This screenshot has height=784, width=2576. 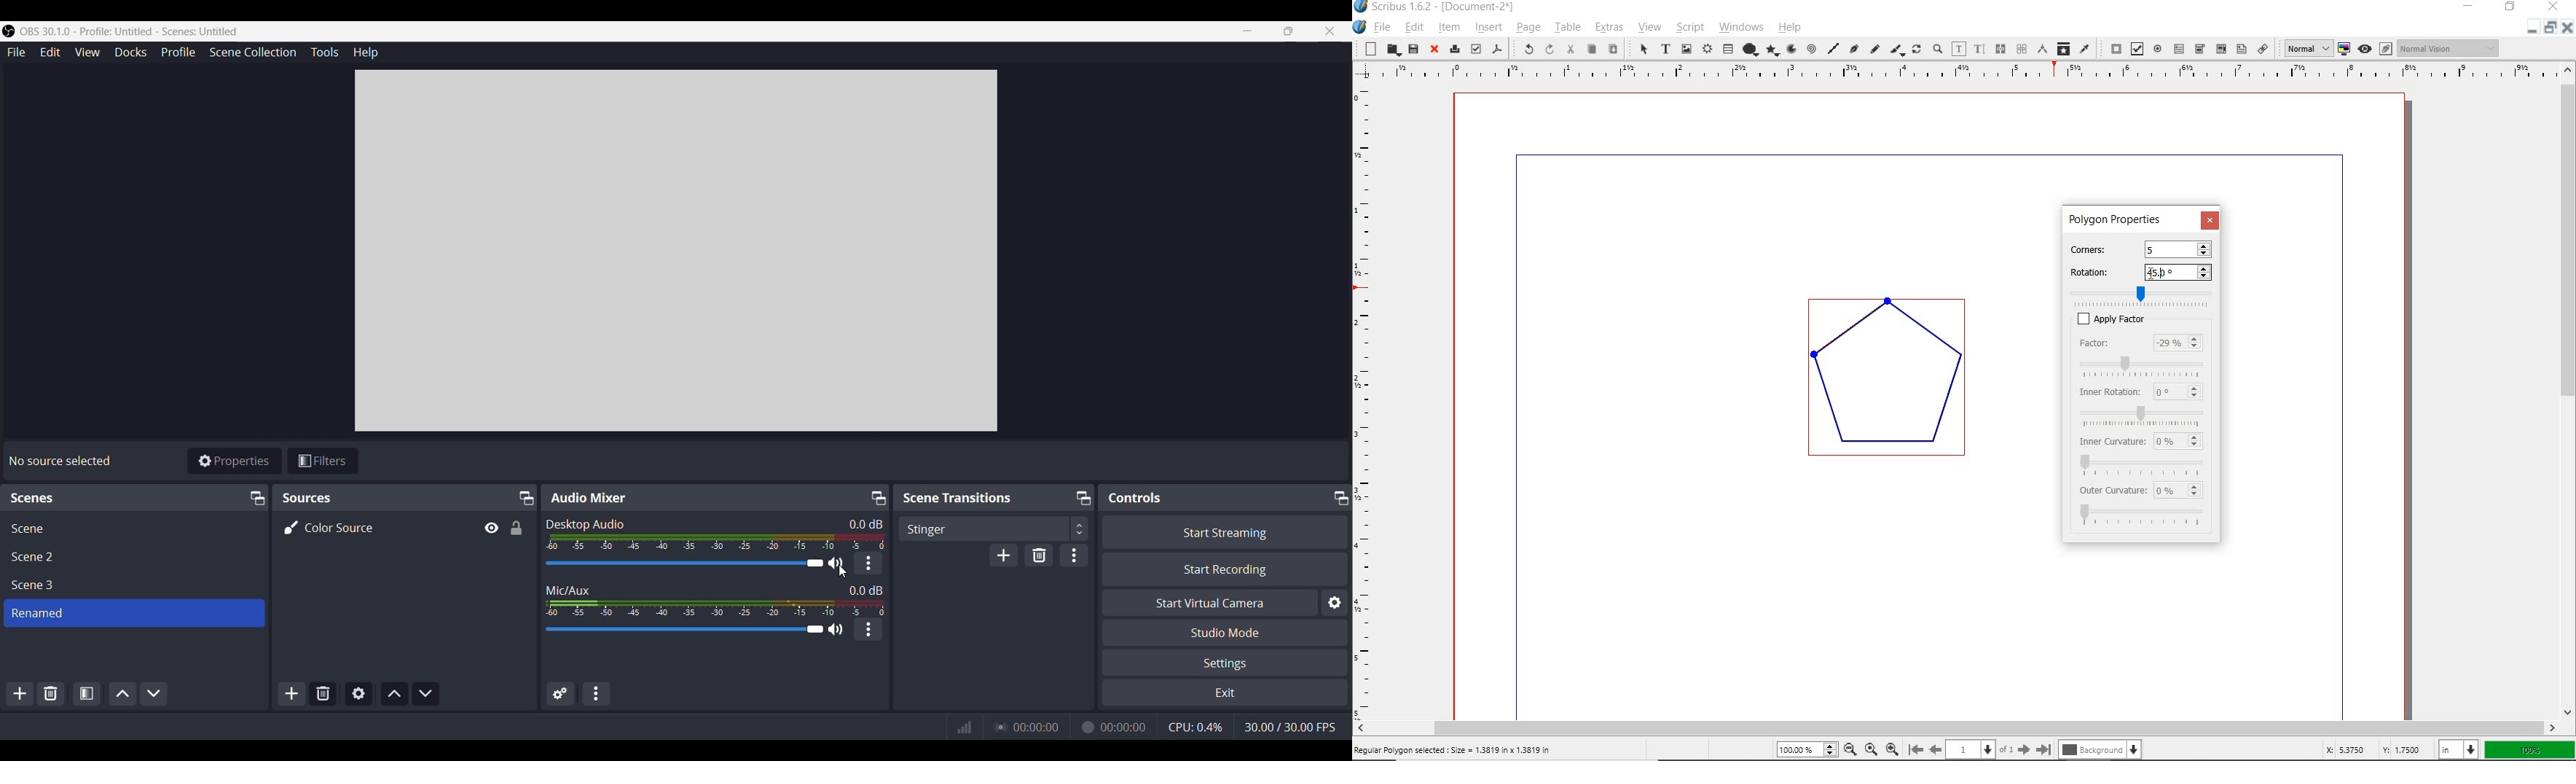 I want to click on View/Hide source on canvas, so click(x=490, y=528).